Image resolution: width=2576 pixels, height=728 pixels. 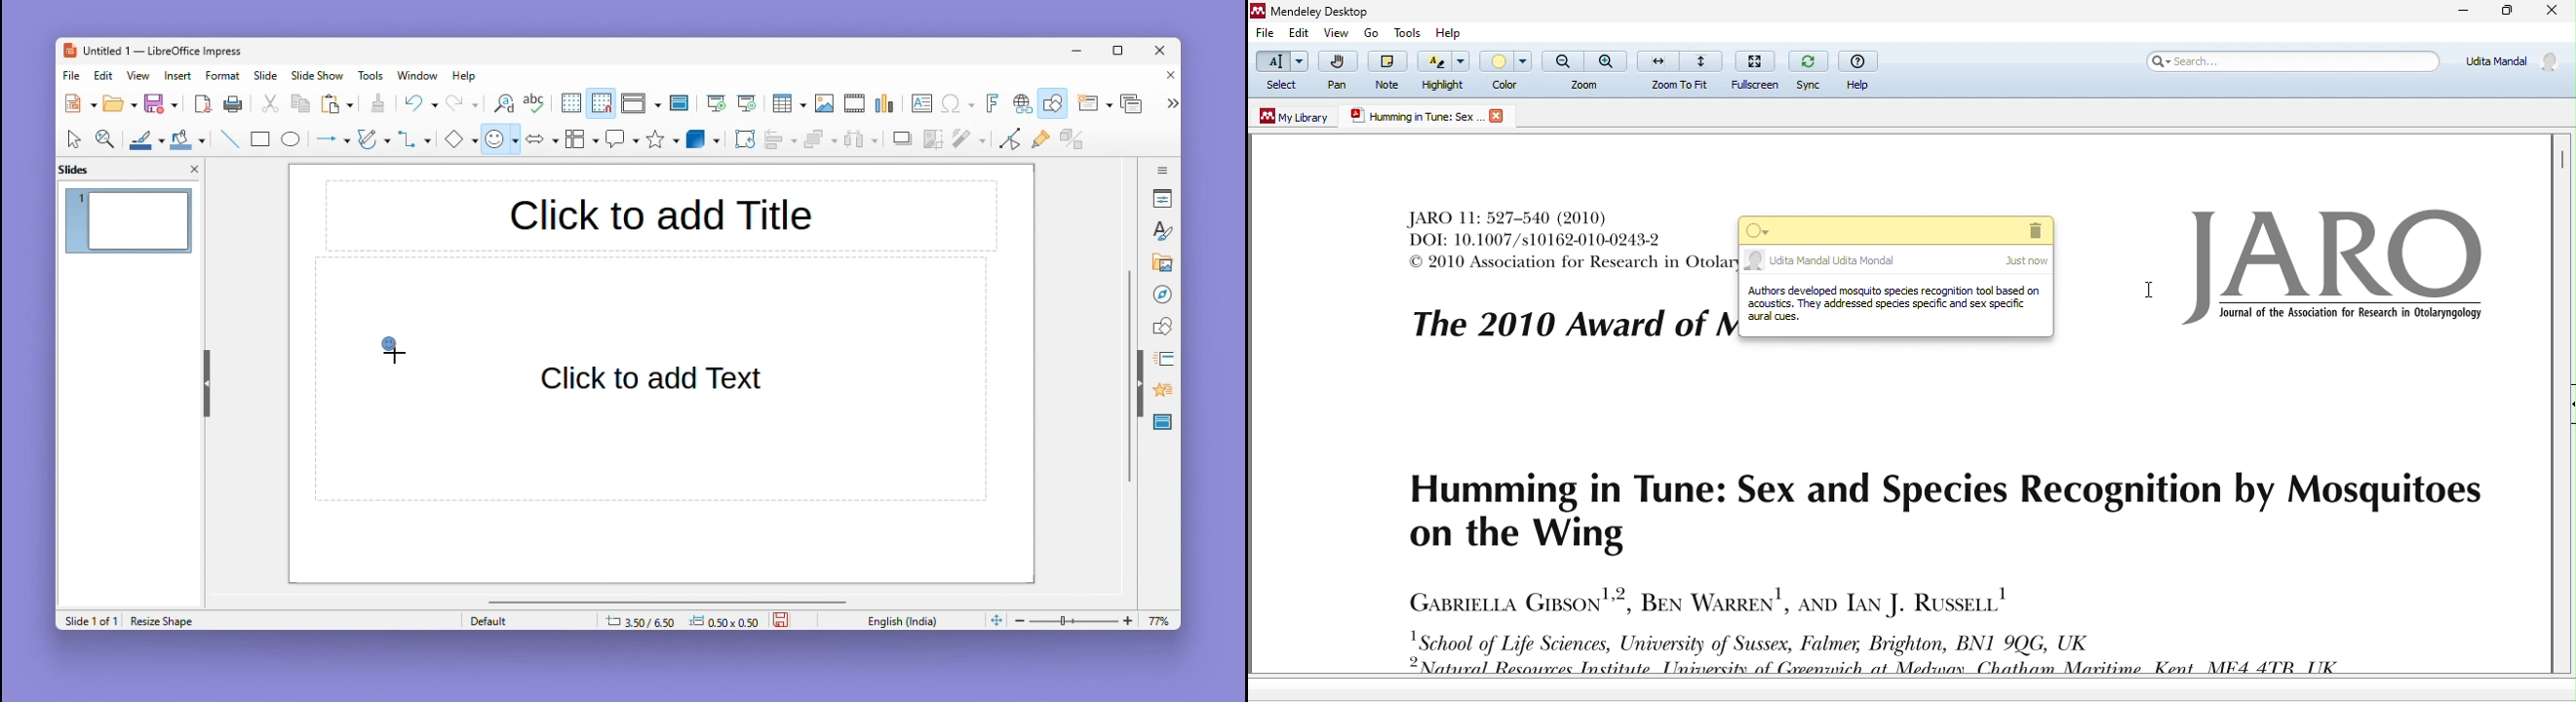 What do you see at coordinates (601, 103) in the screenshot?
I see `snap to grid` at bounding box center [601, 103].